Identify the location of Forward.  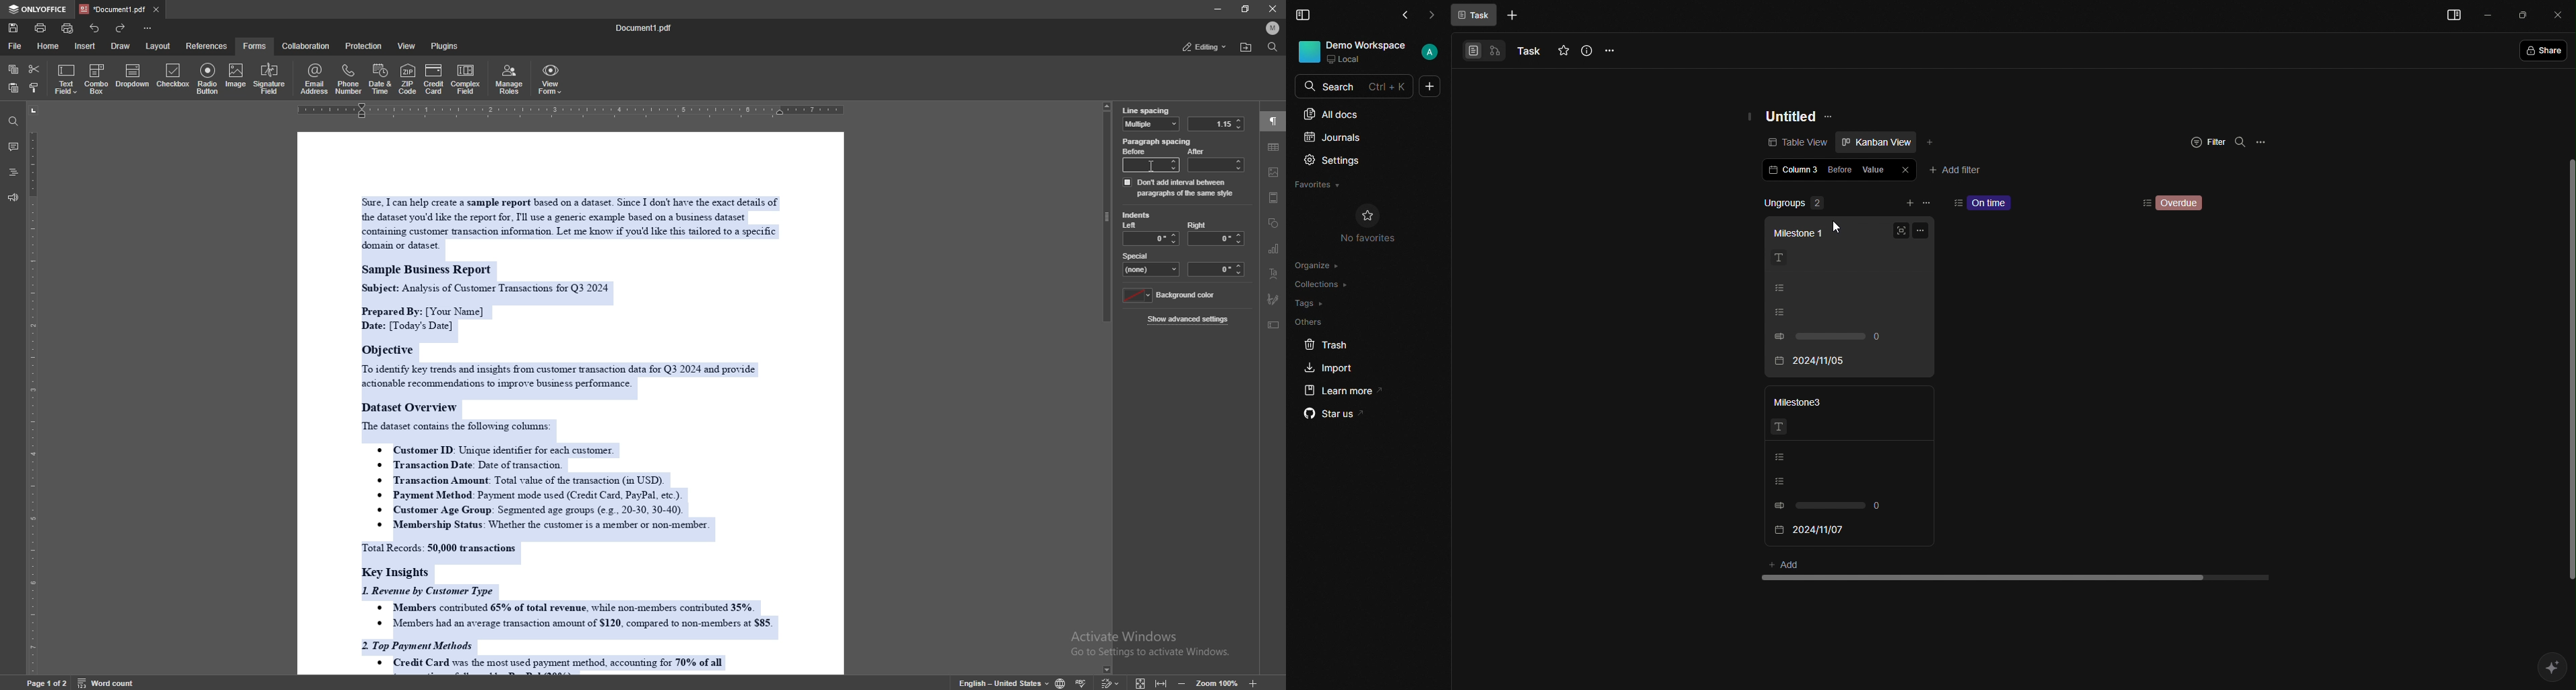
(1430, 15).